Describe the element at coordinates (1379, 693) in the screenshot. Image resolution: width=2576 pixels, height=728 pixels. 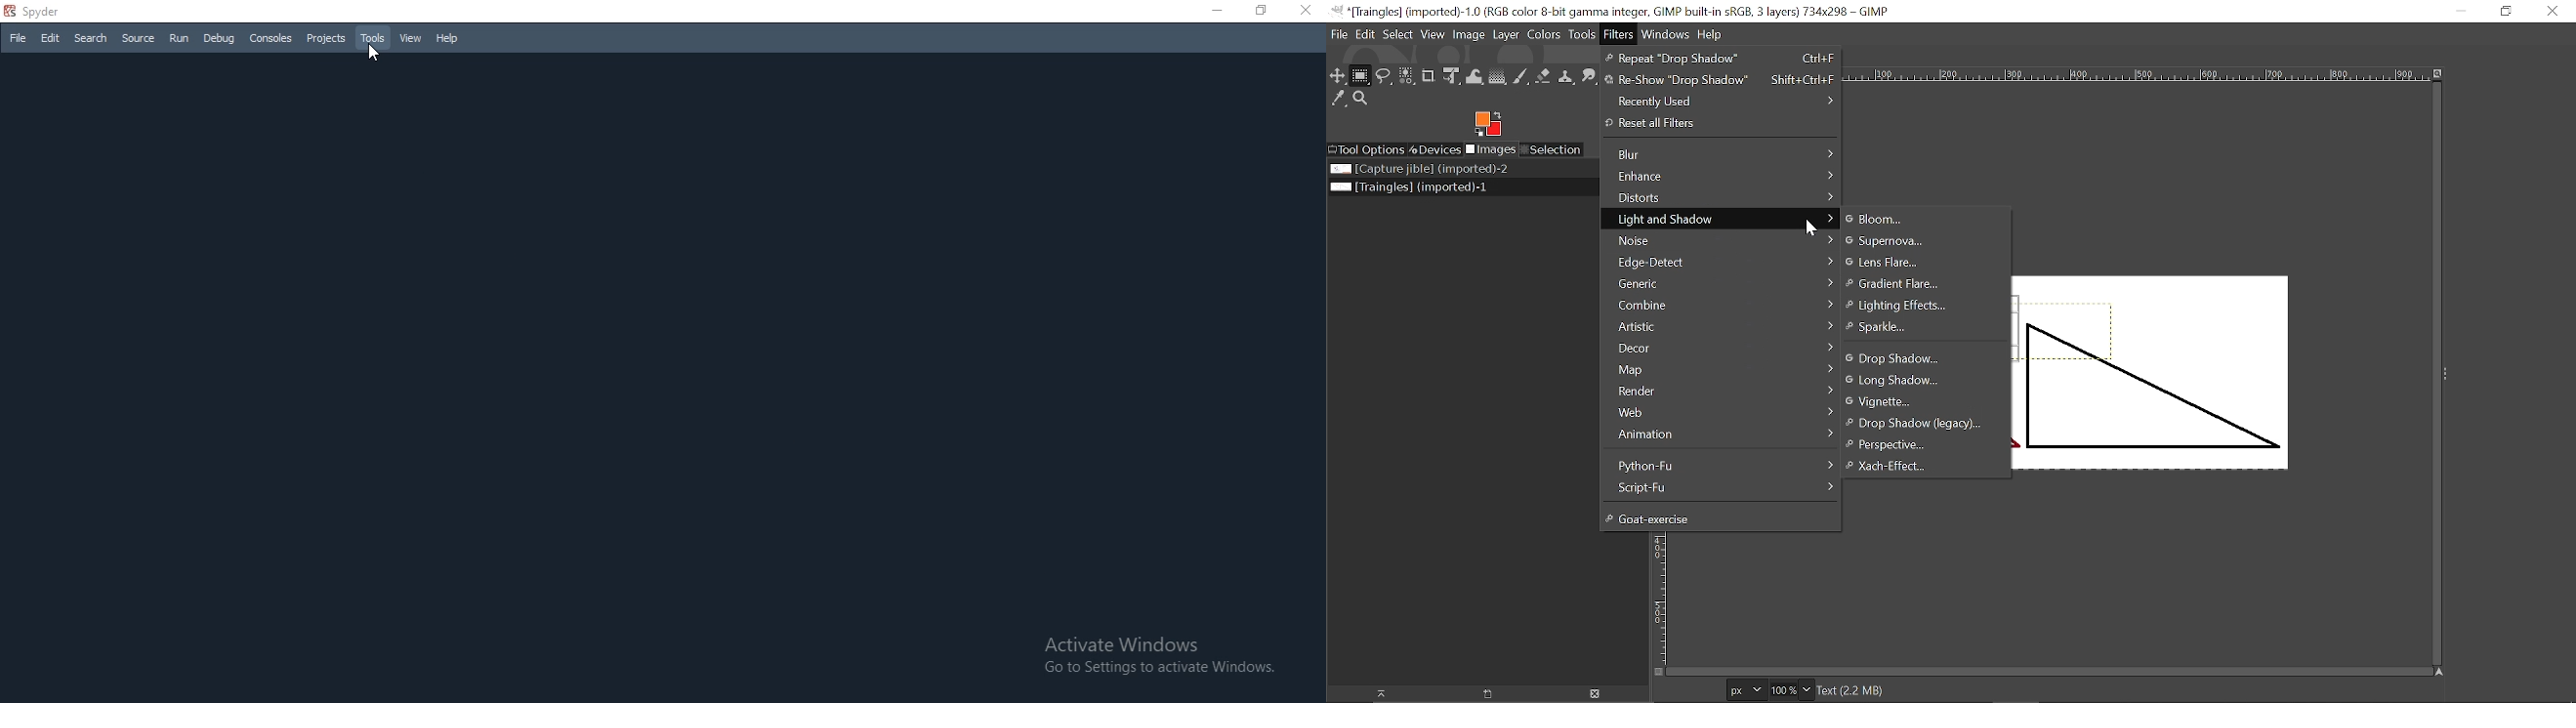
I see `Raise this image display` at that location.